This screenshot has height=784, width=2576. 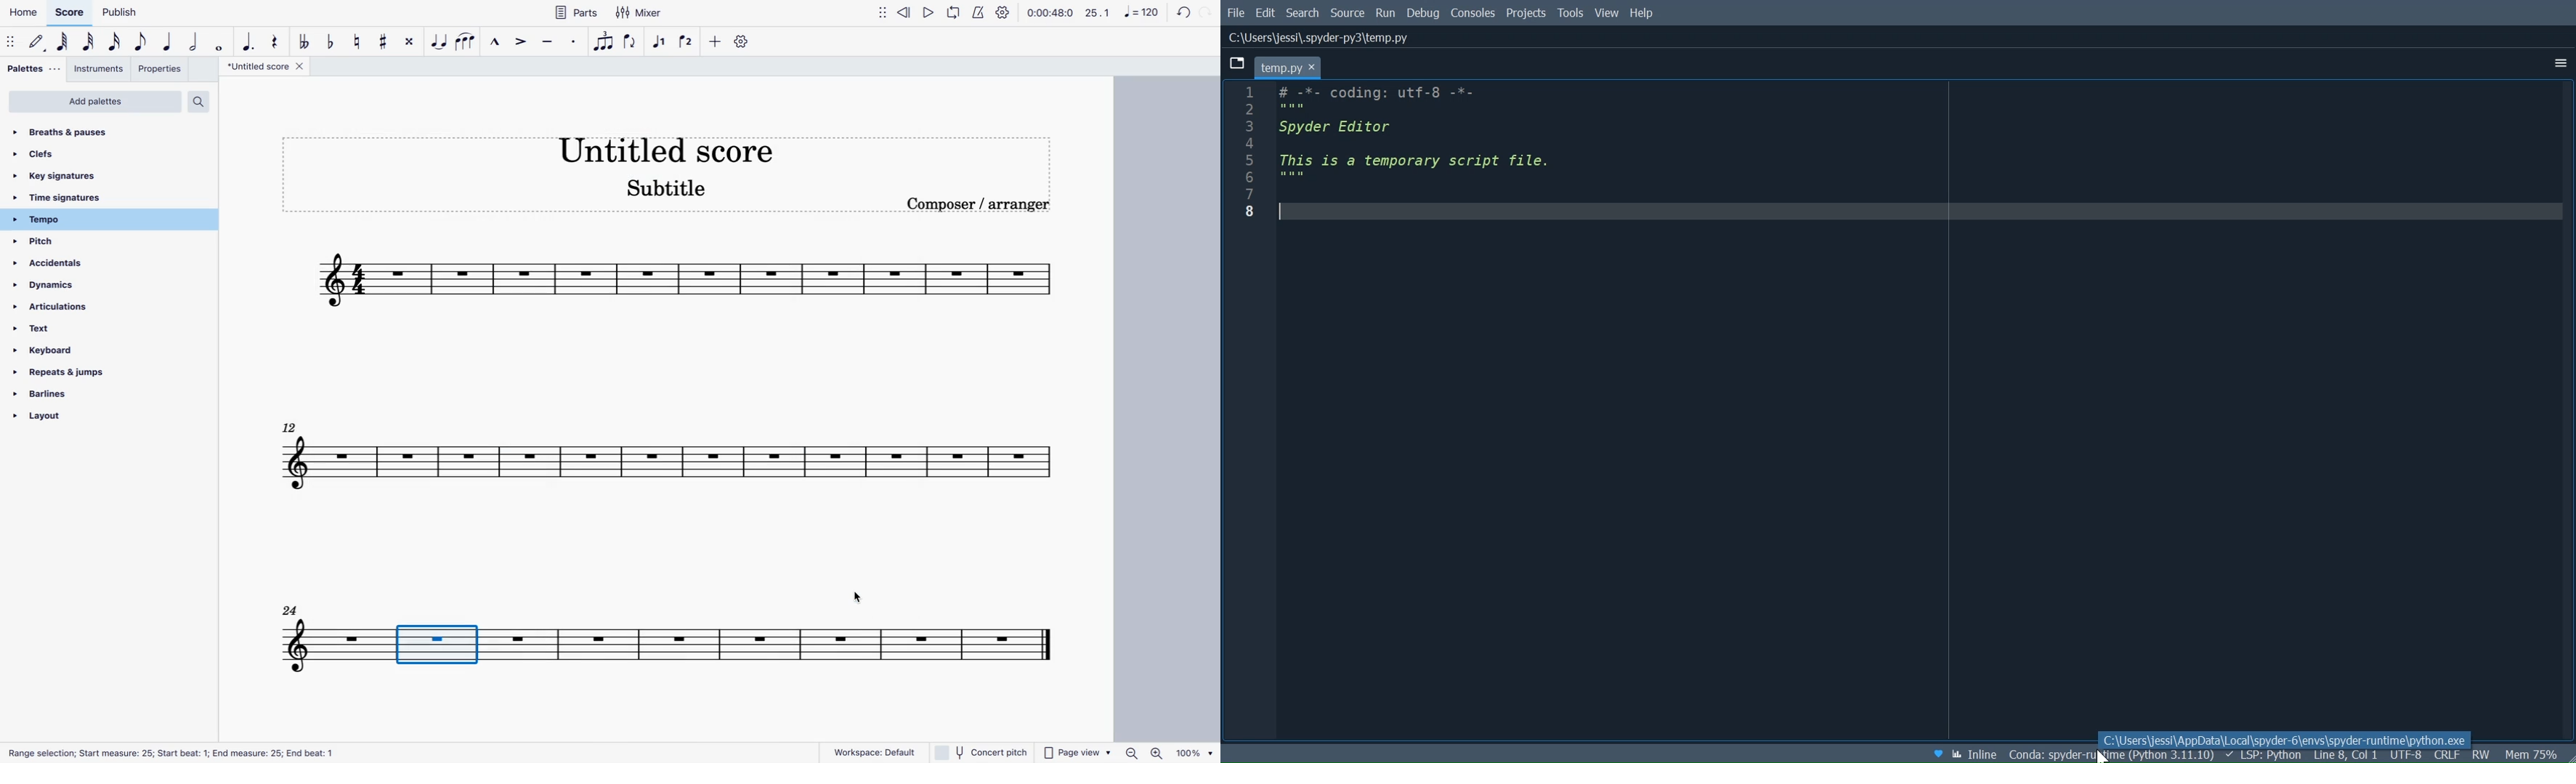 I want to click on workspace, so click(x=867, y=751).